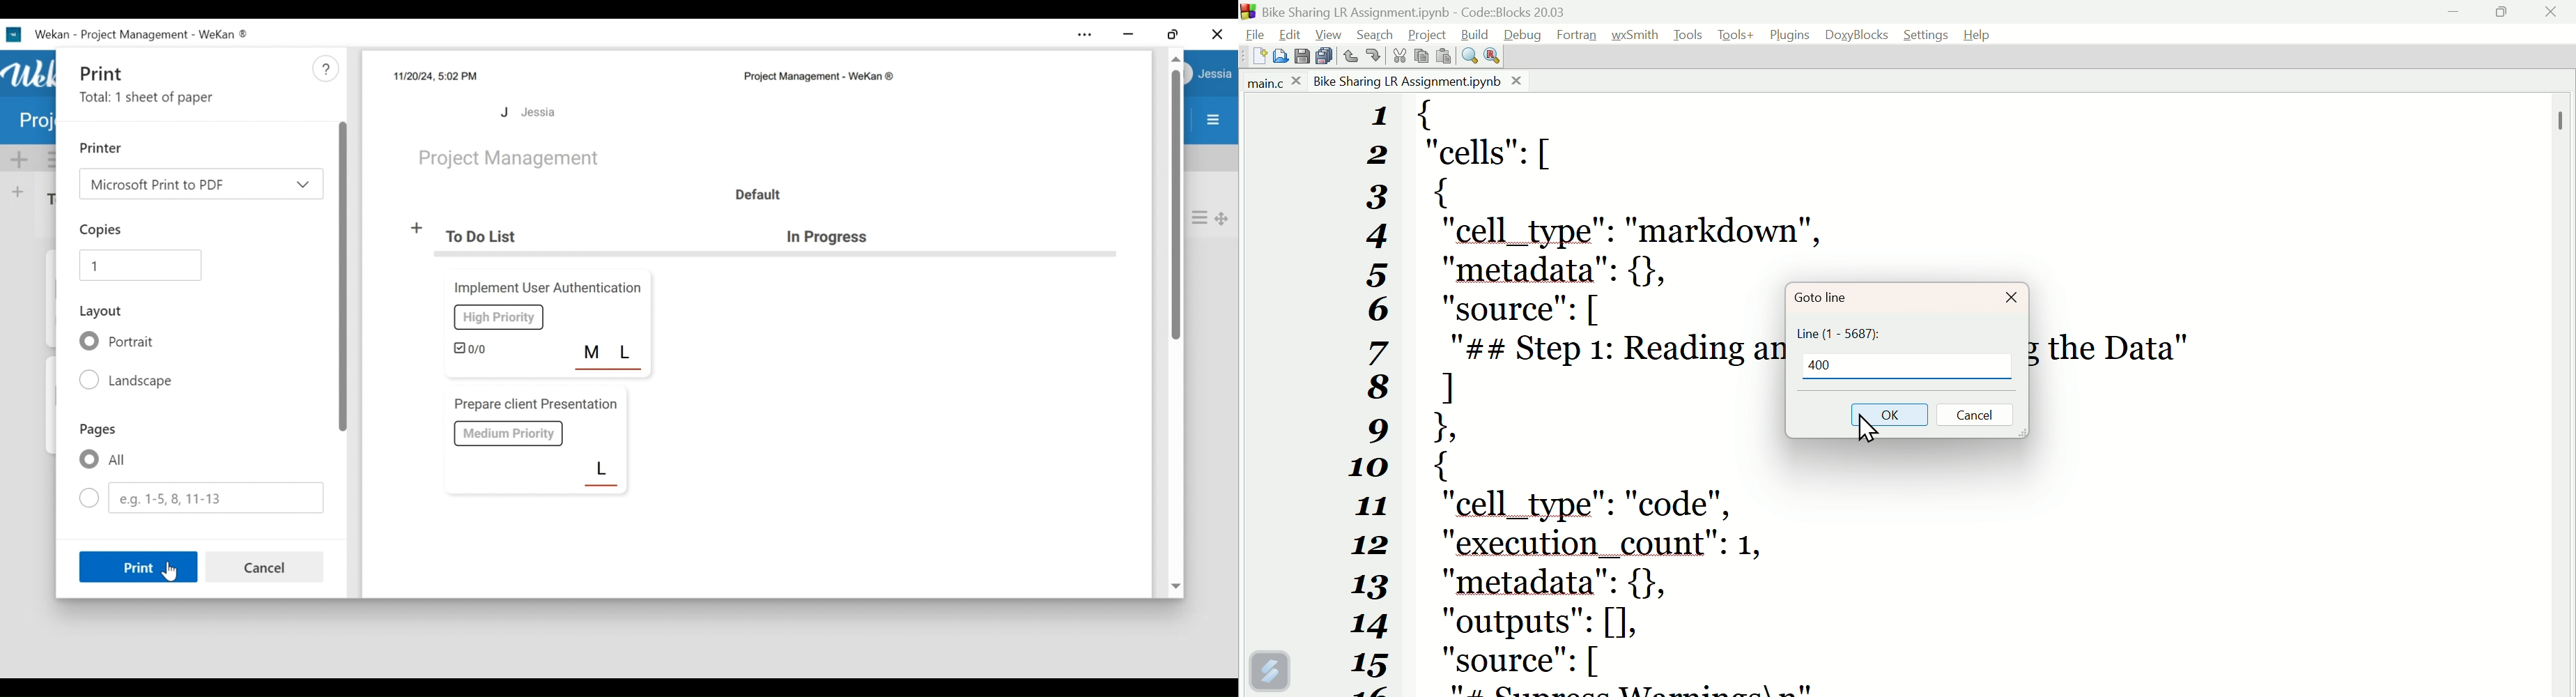 This screenshot has height=700, width=2576. I want to click on Scrollbar, so click(2562, 119).